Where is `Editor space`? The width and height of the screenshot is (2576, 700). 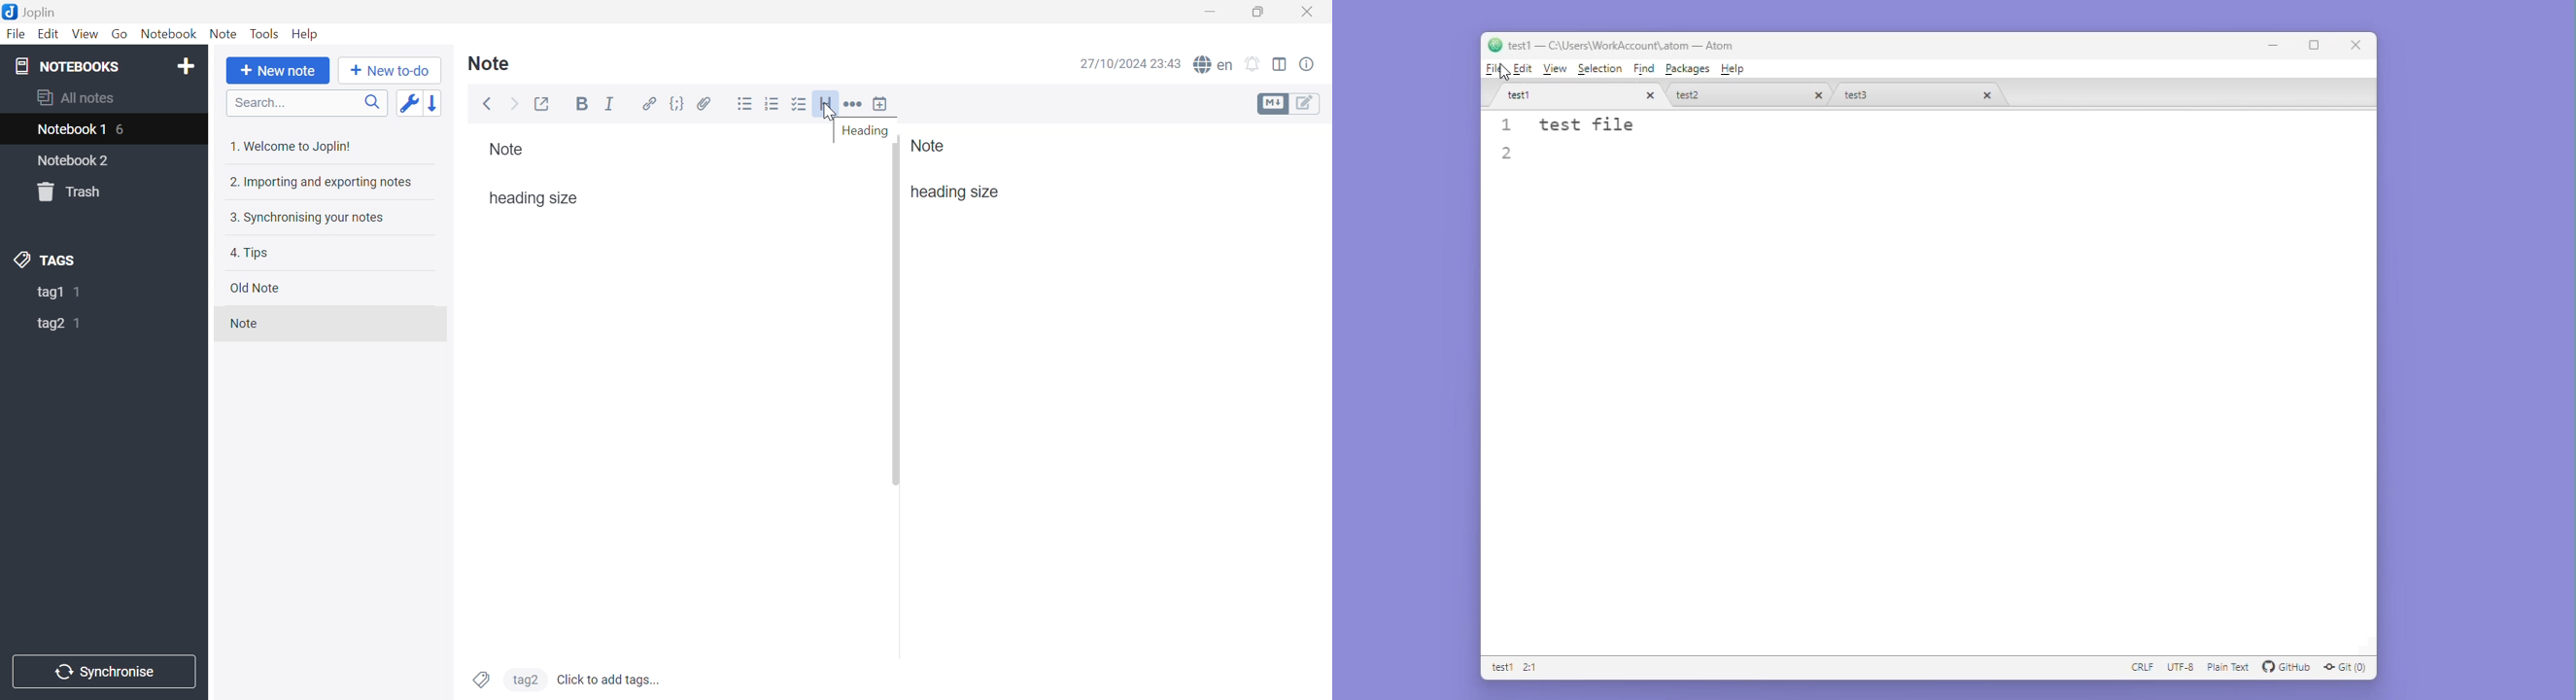 Editor space is located at coordinates (1936, 417).